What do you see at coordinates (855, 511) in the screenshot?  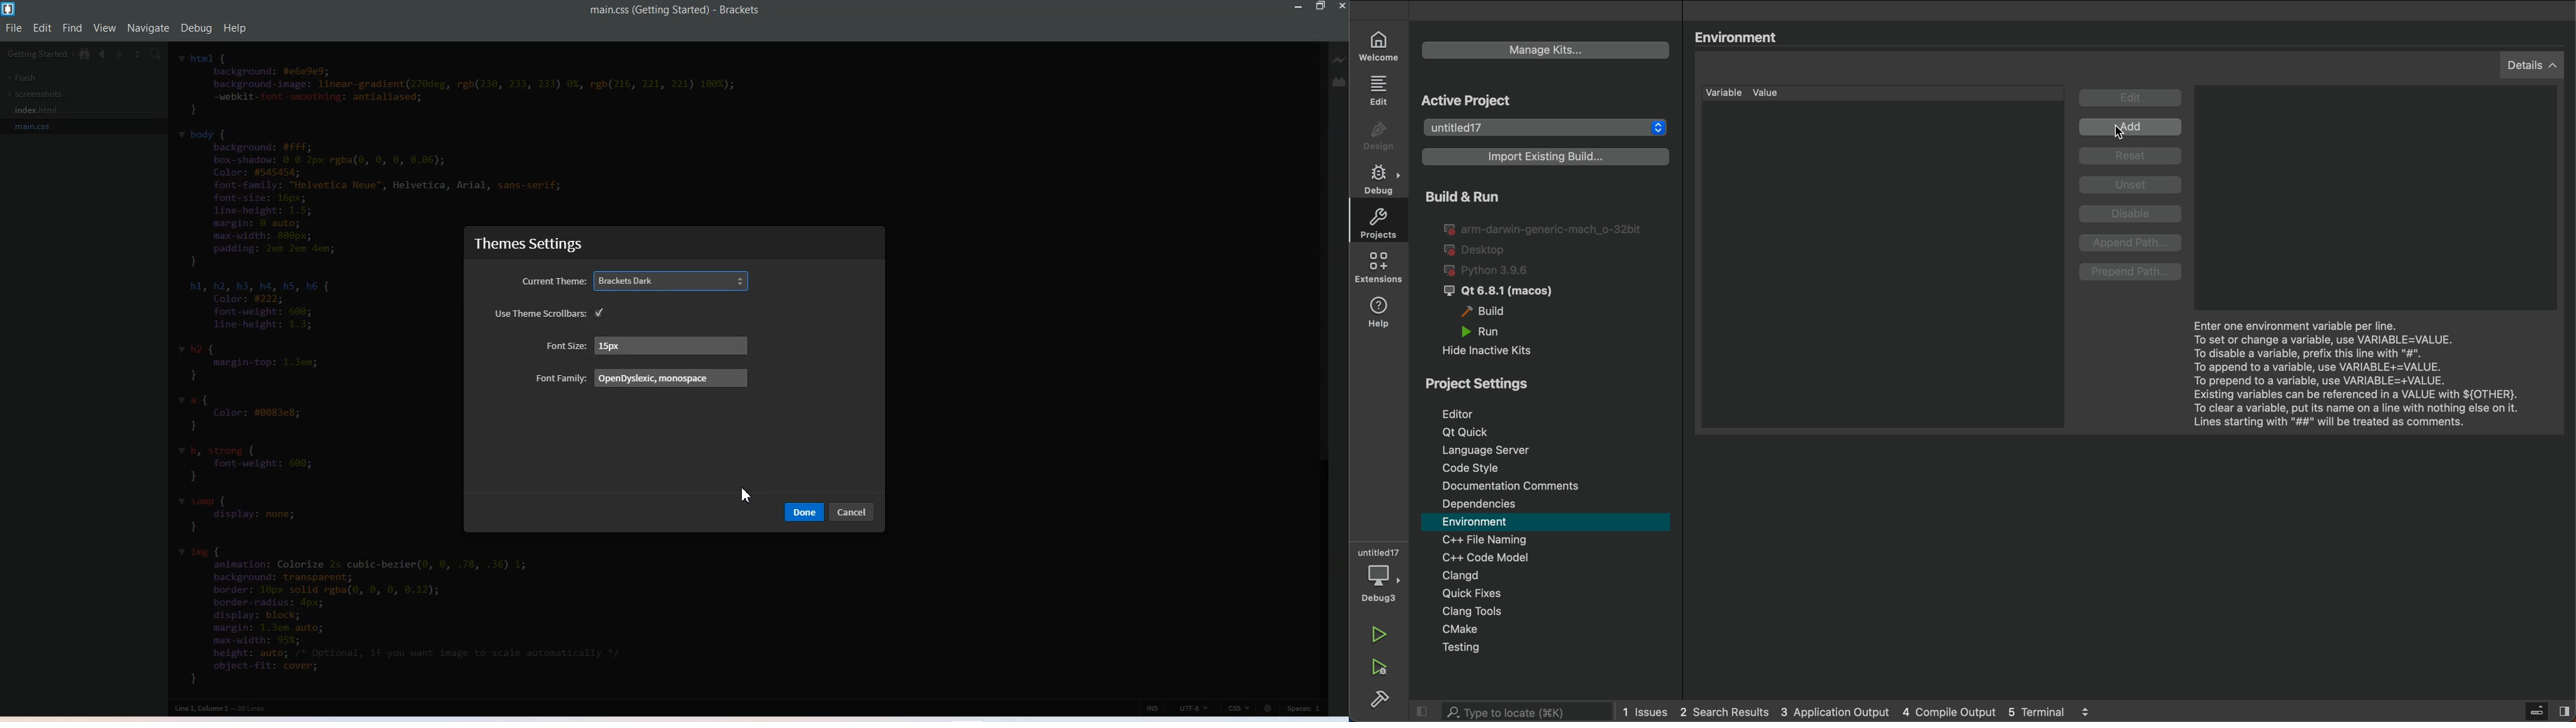 I see `cancel` at bounding box center [855, 511].